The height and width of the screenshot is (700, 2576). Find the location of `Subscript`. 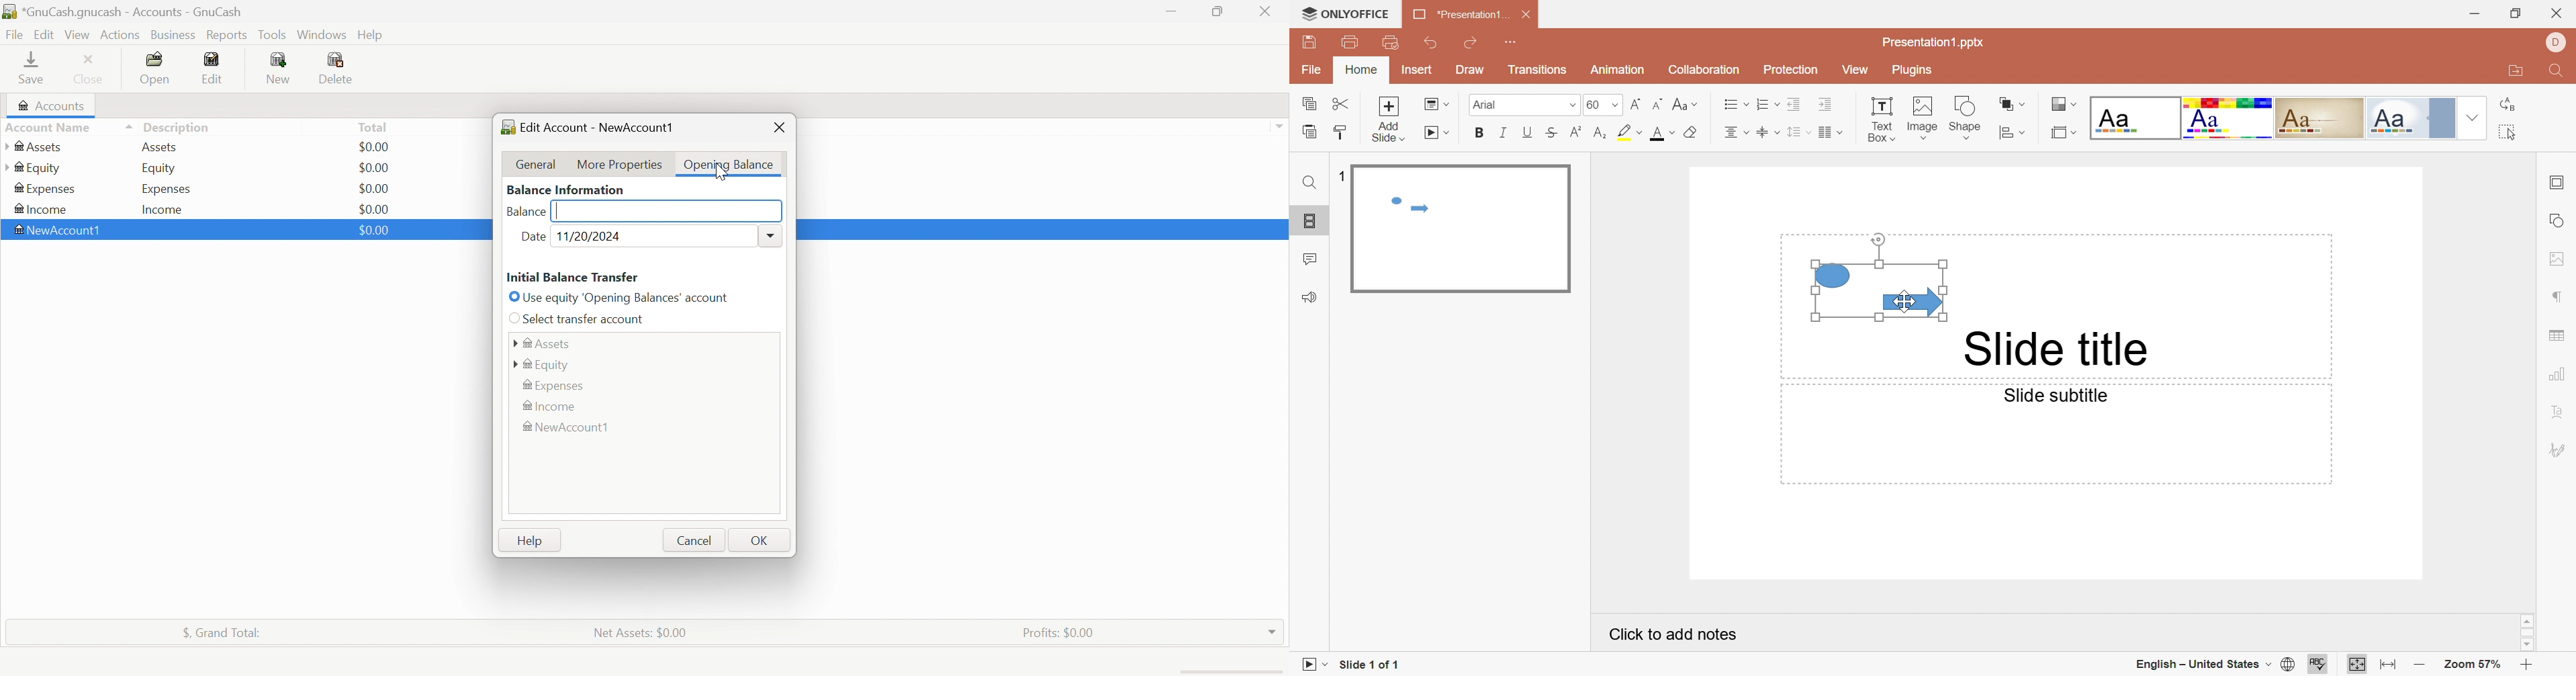

Subscript is located at coordinates (1602, 132).